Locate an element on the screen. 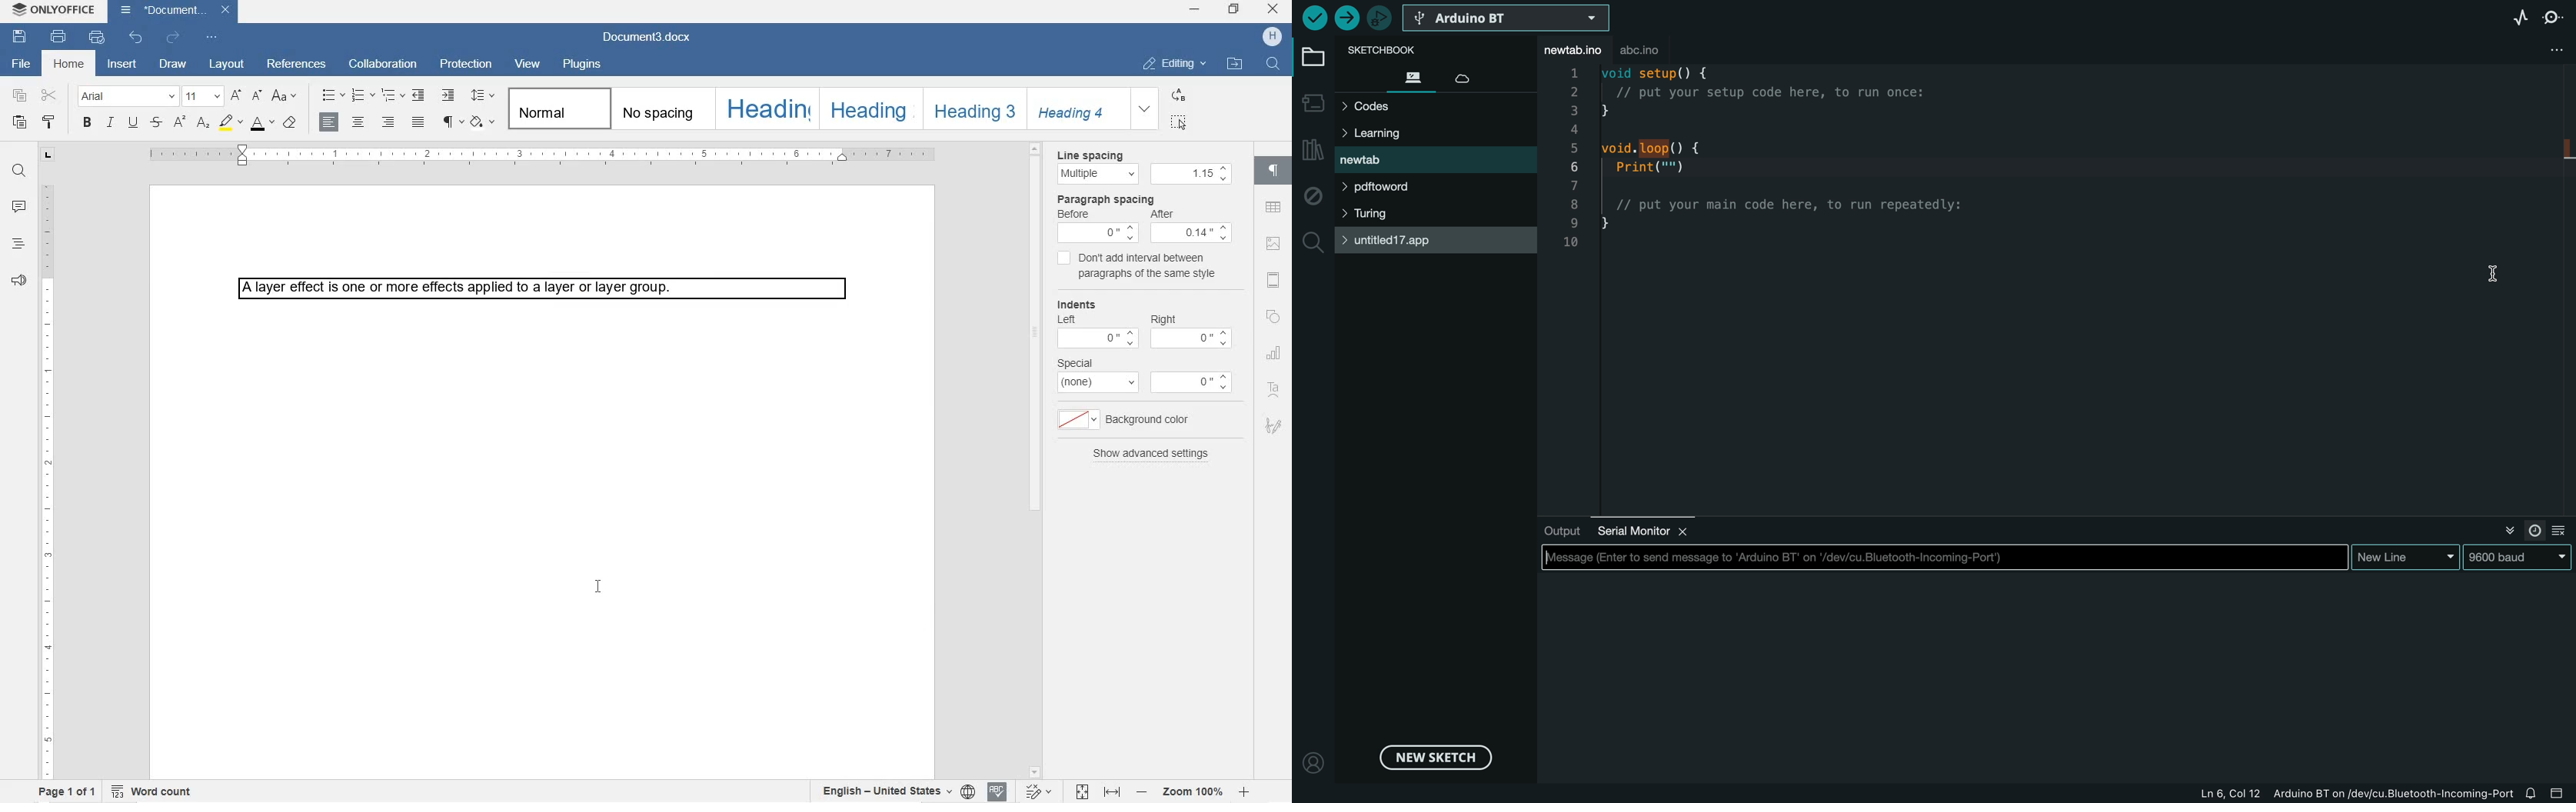 The width and height of the screenshot is (2576, 812). COPY is located at coordinates (19, 98).